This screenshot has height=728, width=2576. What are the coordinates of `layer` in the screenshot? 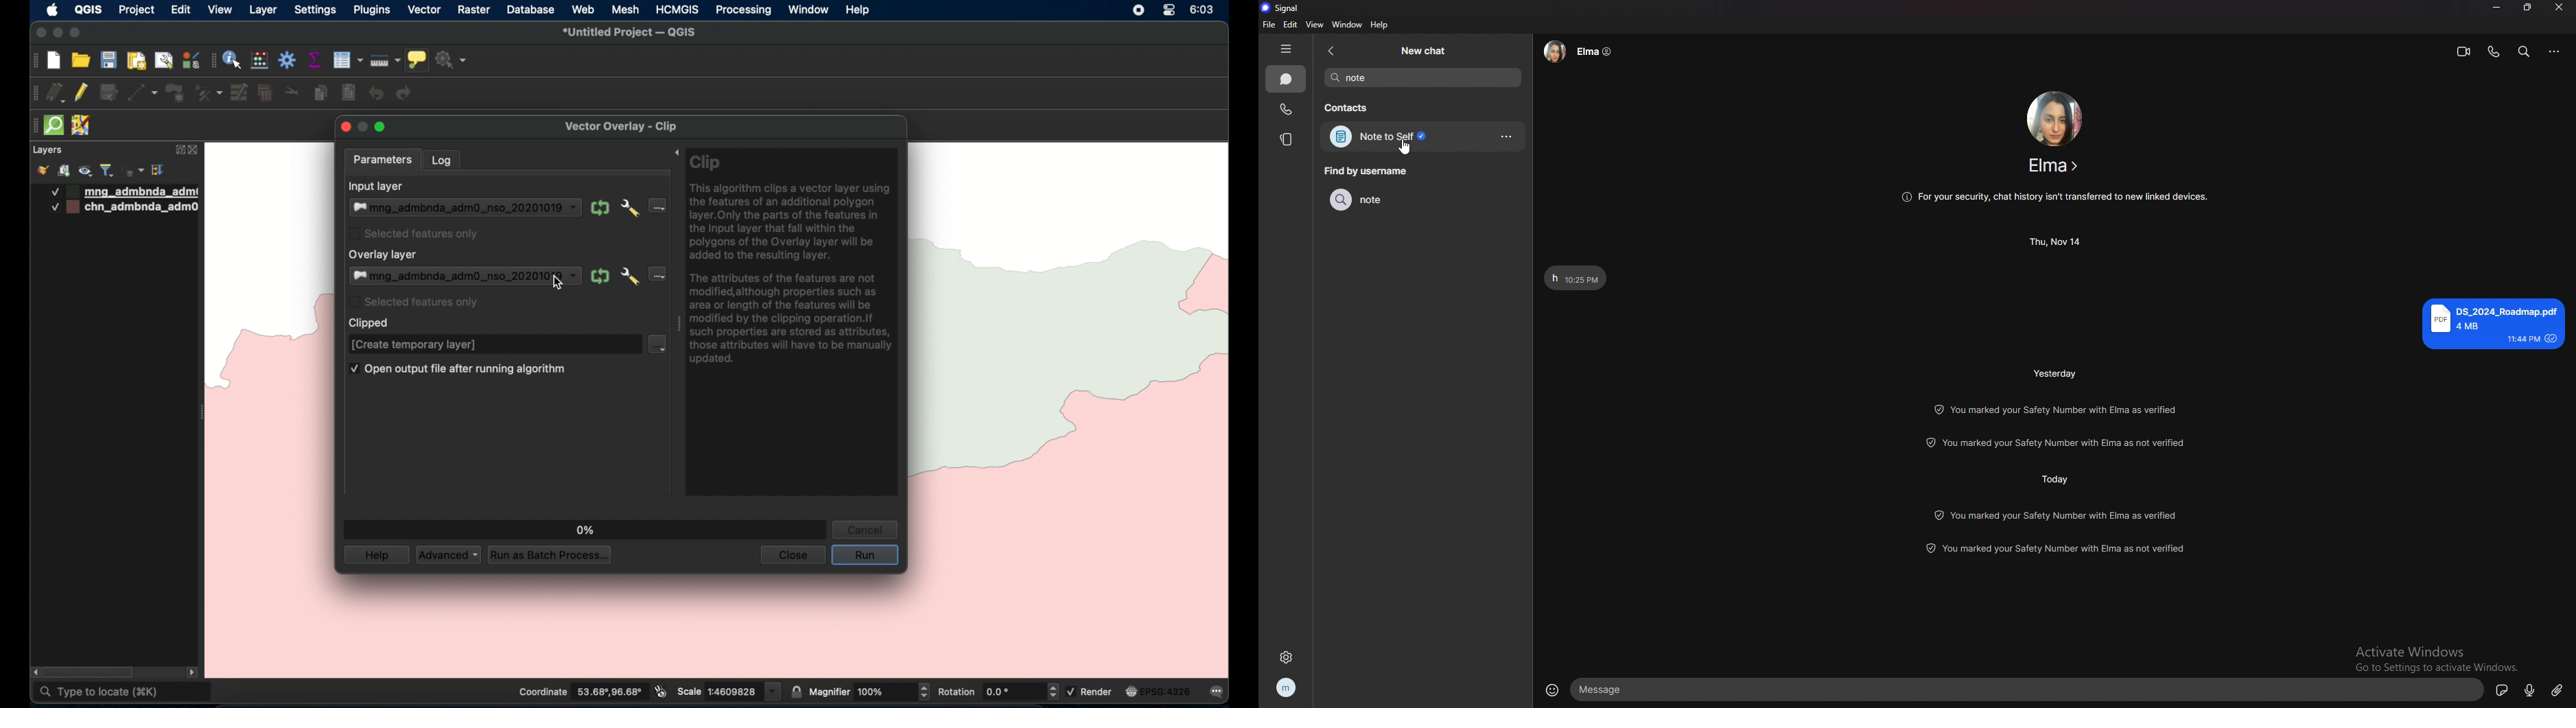 It's located at (263, 11).